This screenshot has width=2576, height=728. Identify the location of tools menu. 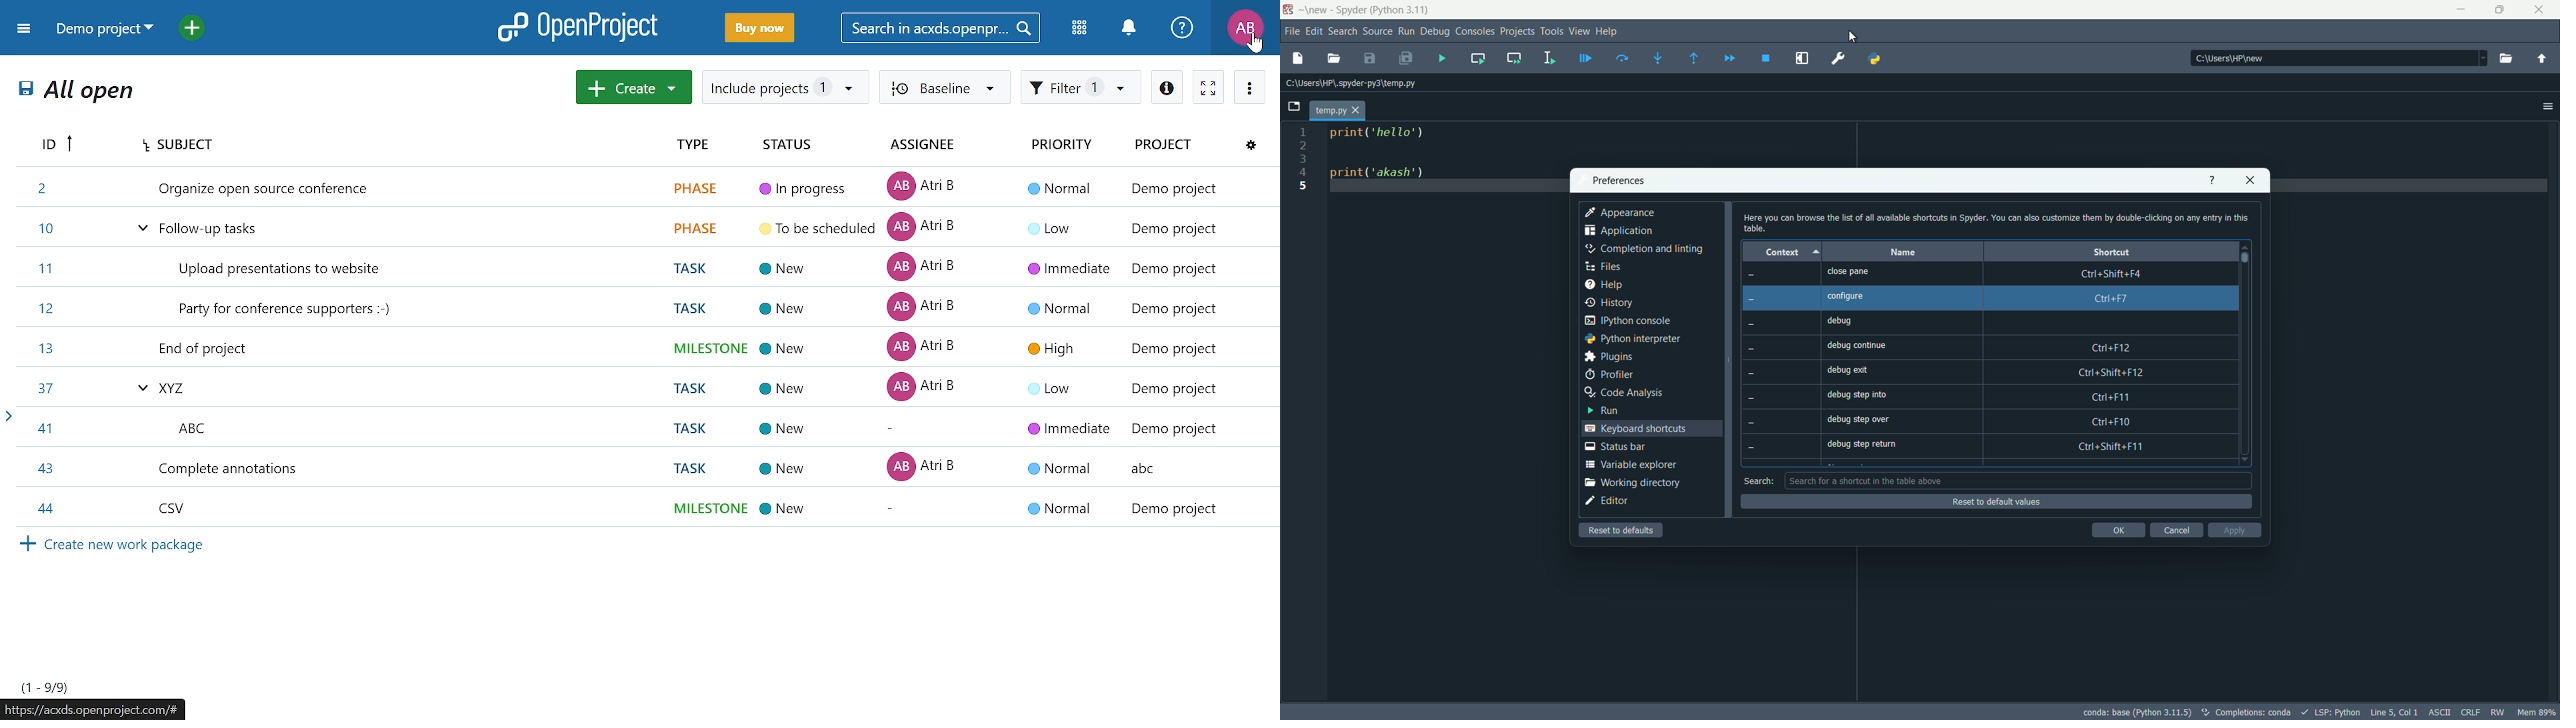
(1551, 31).